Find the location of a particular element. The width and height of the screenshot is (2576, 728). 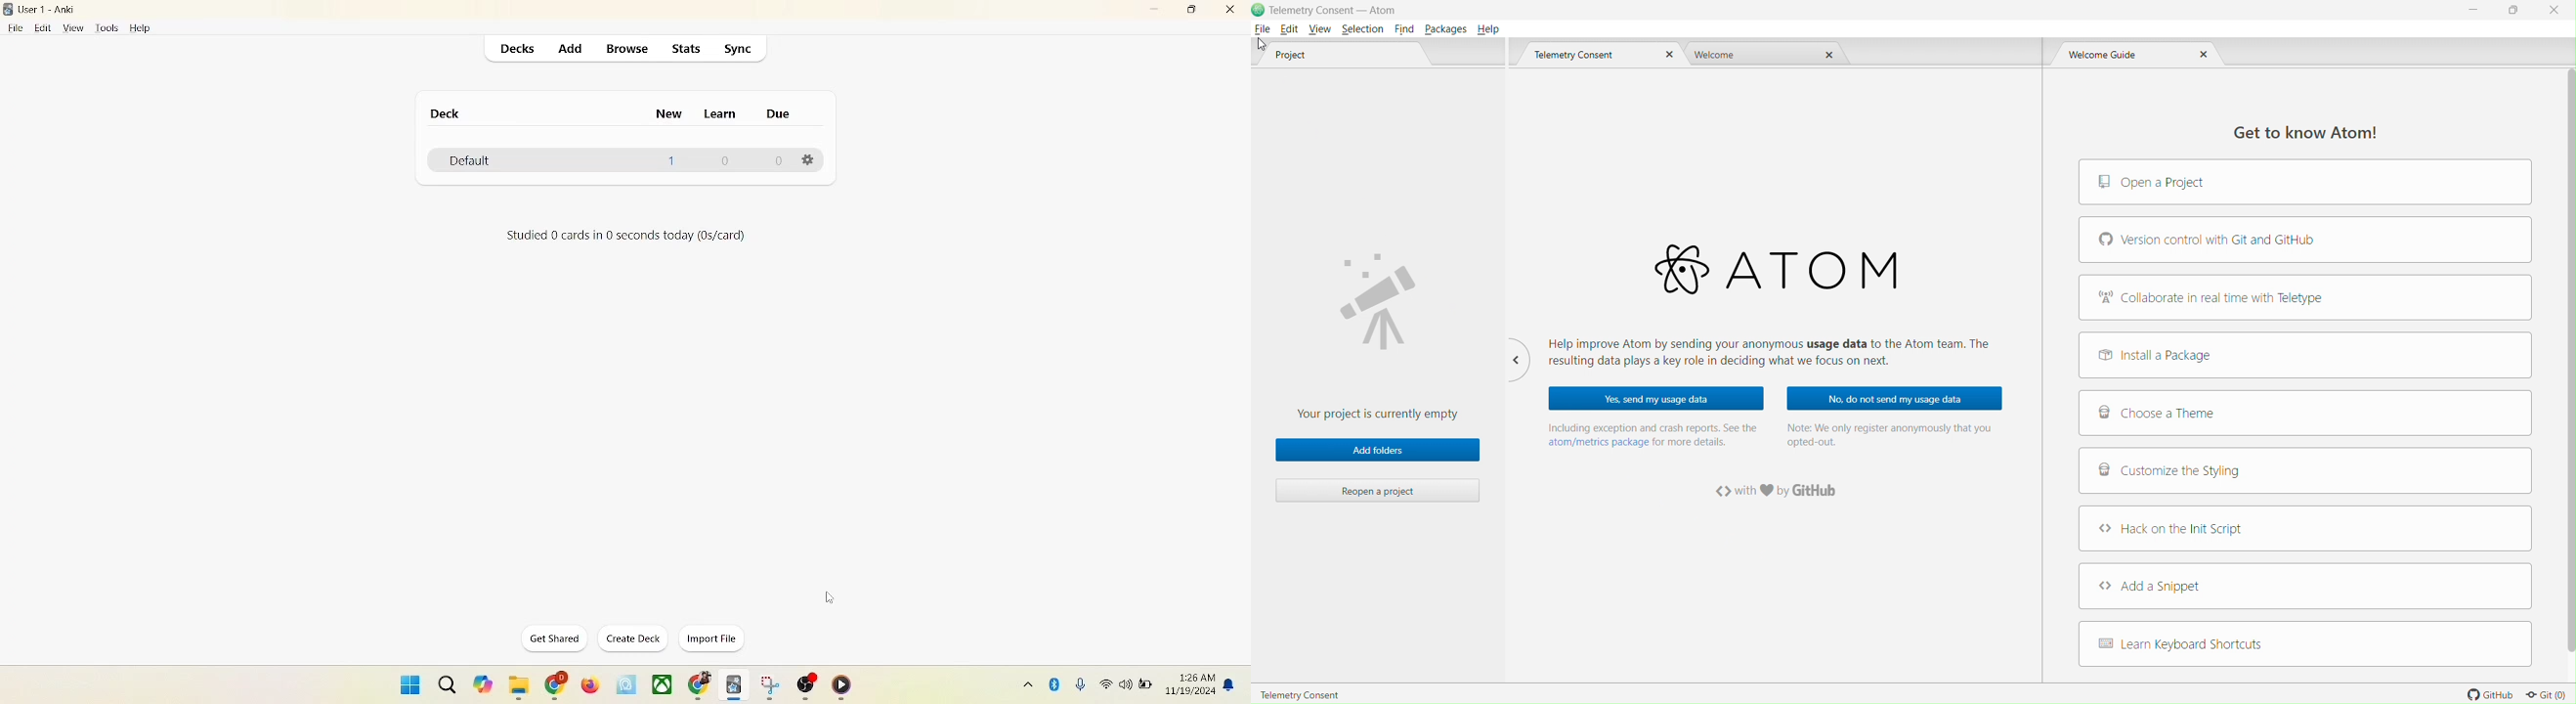

Project is located at coordinates (1309, 57).